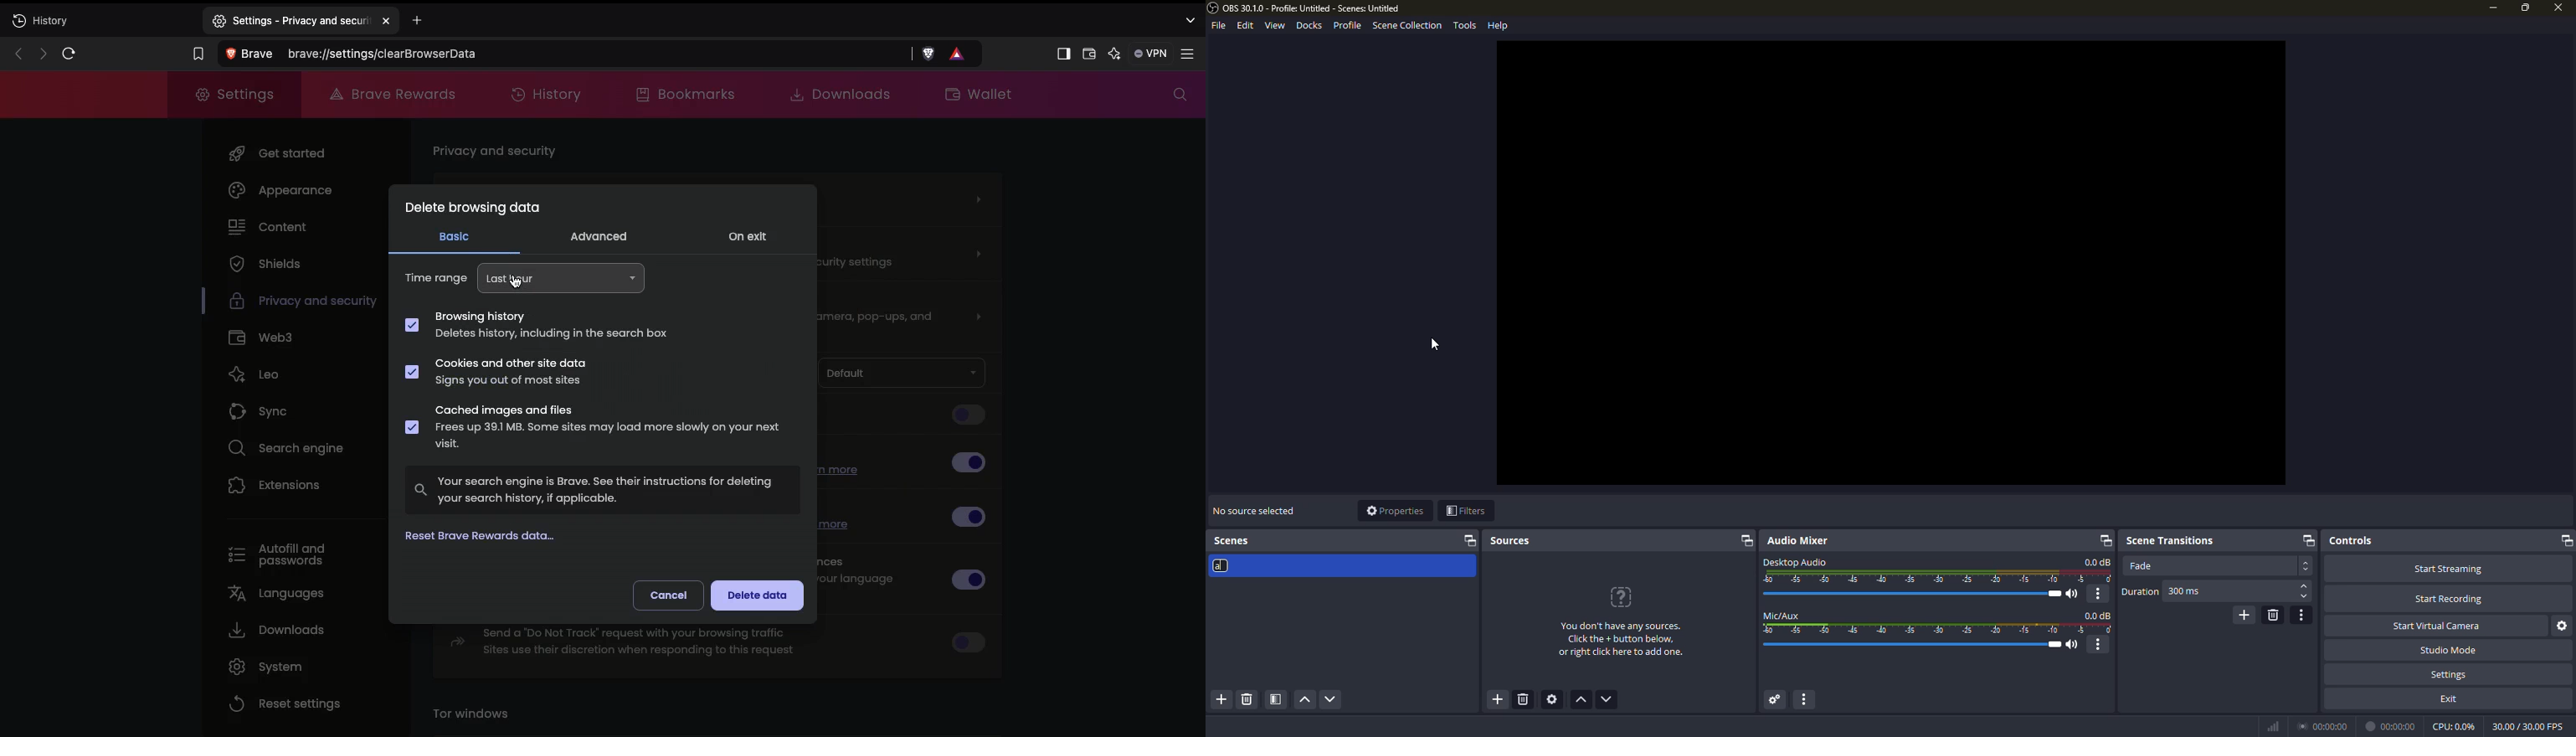 This screenshot has height=756, width=2576. I want to click on scene transitions, so click(2170, 538).